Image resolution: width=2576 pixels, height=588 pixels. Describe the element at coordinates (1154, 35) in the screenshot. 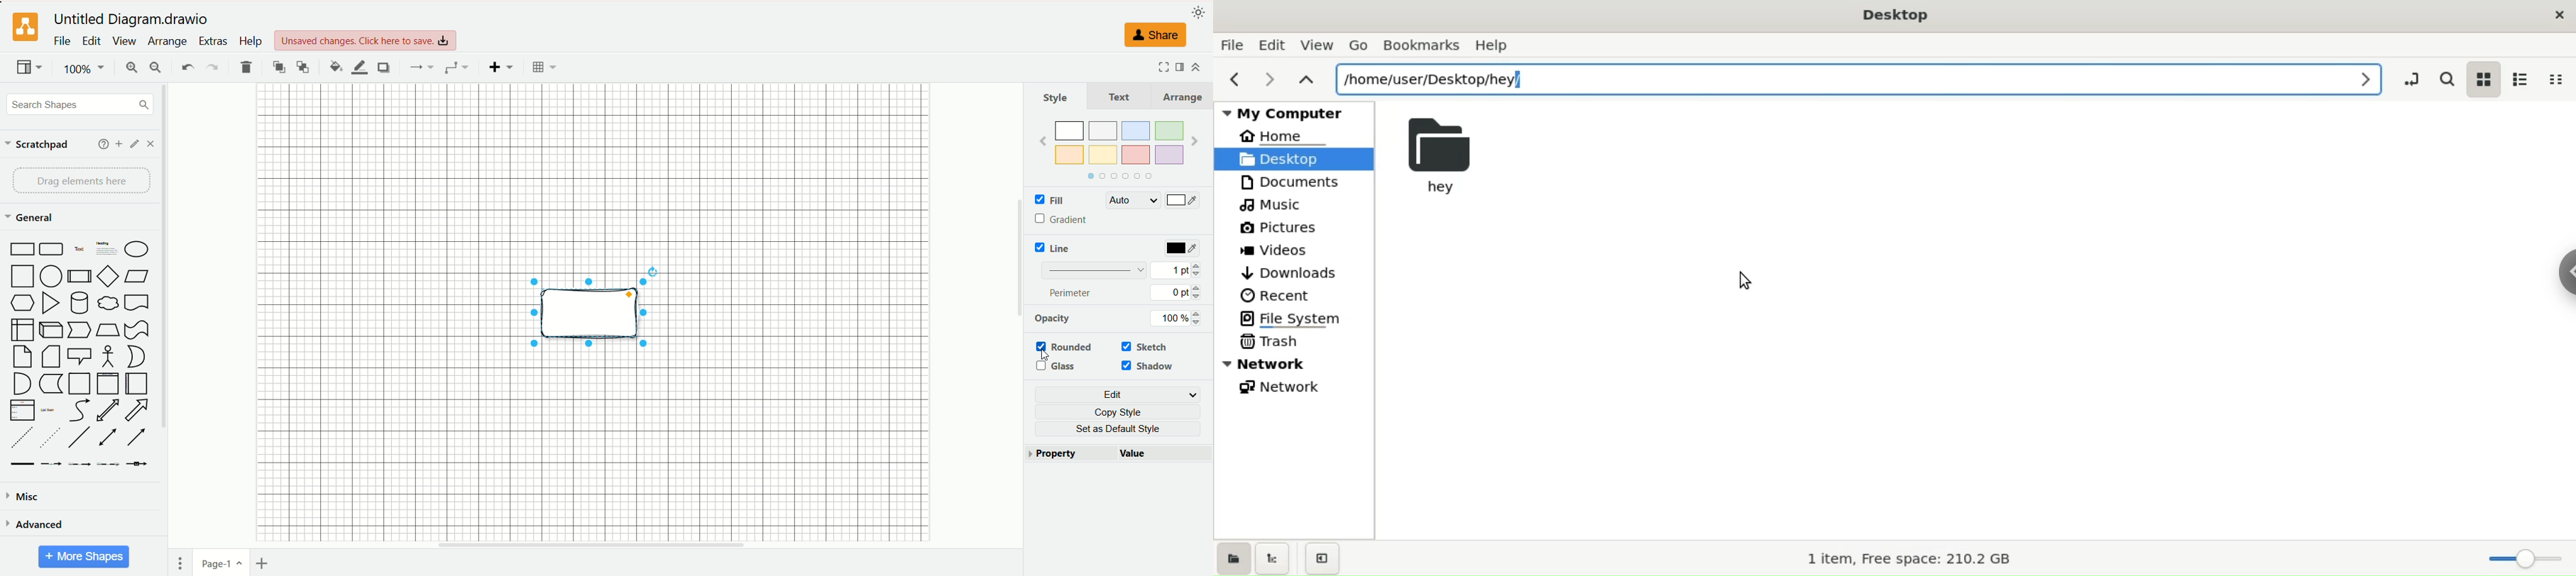

I see `share` at that location.